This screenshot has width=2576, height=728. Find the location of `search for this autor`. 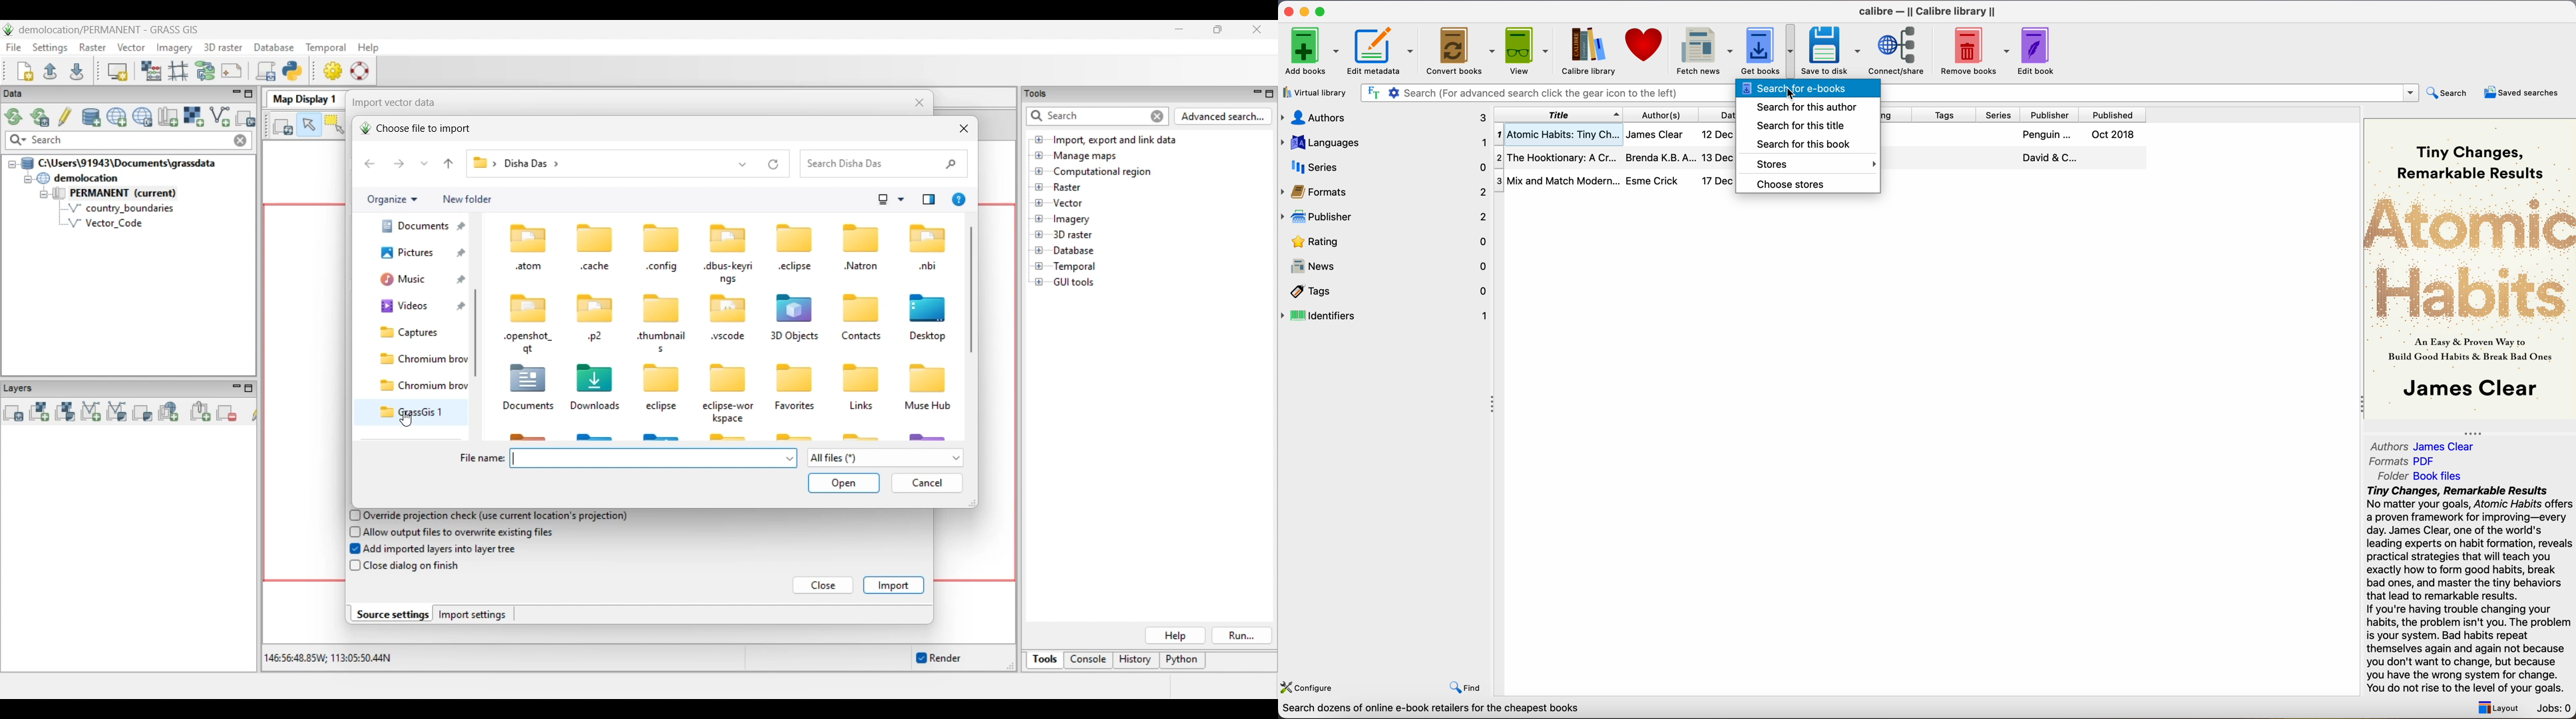

search for this autor is located at coordinates (1803, 107).